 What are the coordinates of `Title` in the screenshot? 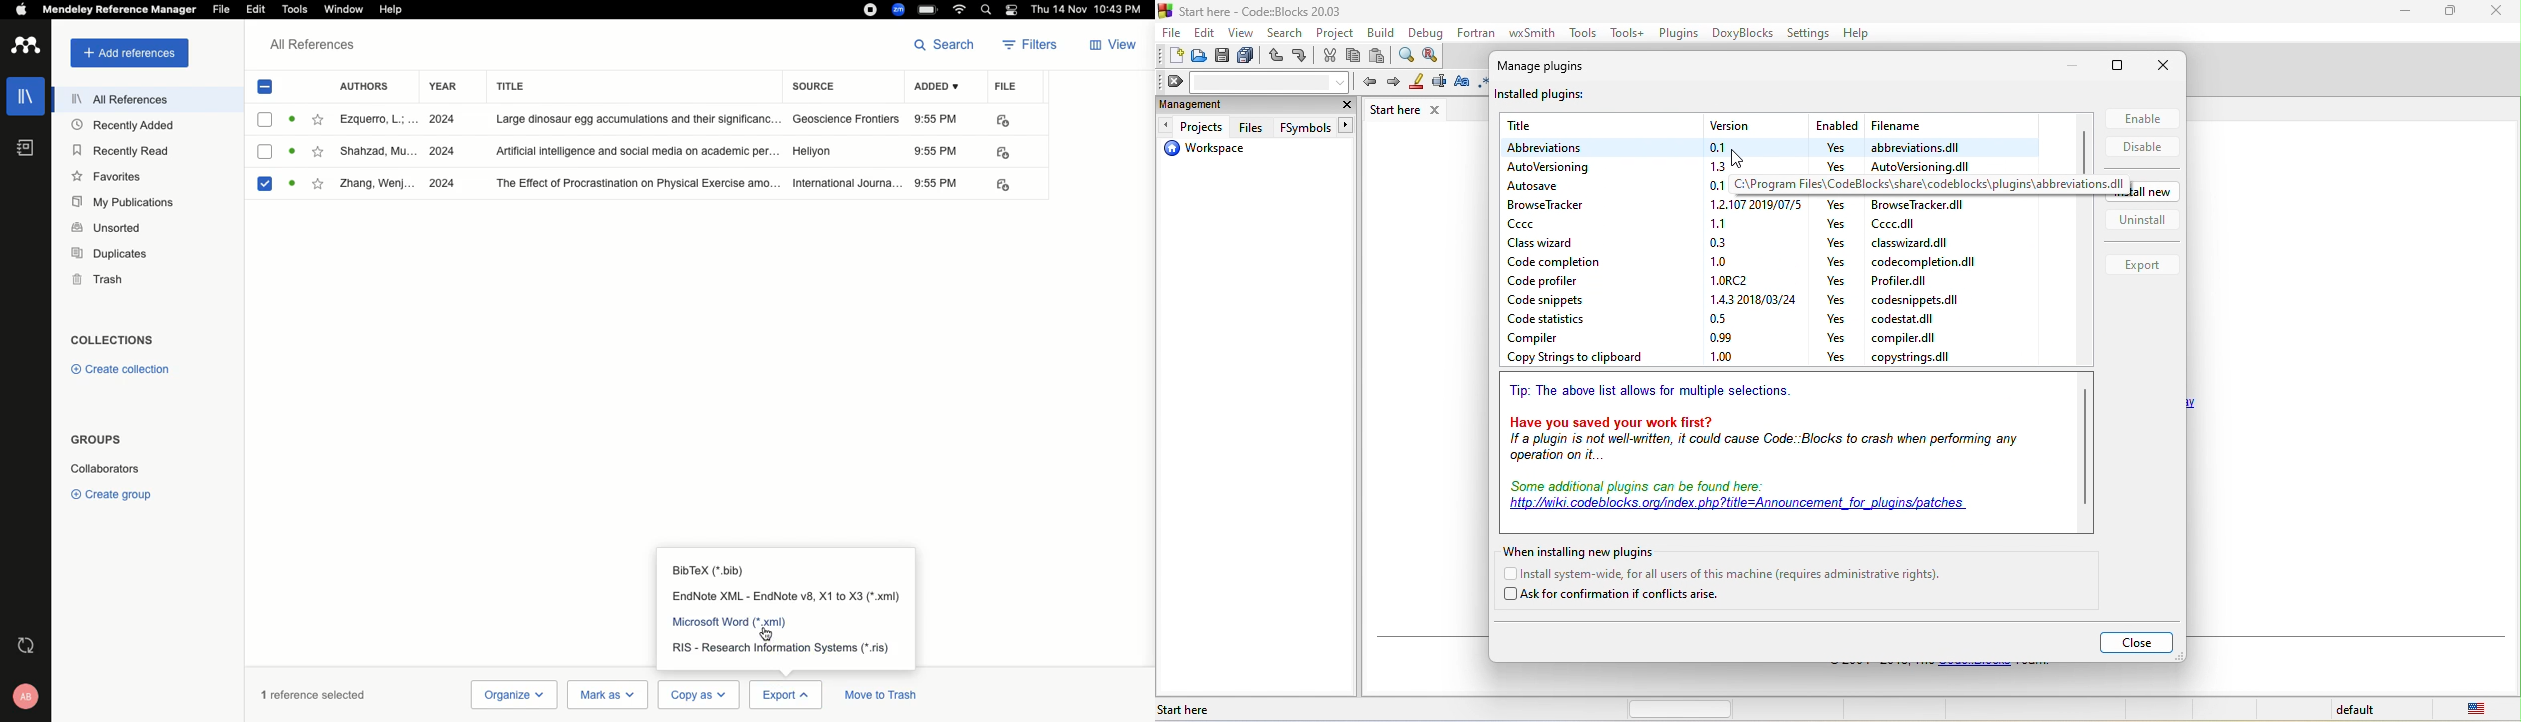 It's located at (635, 86).